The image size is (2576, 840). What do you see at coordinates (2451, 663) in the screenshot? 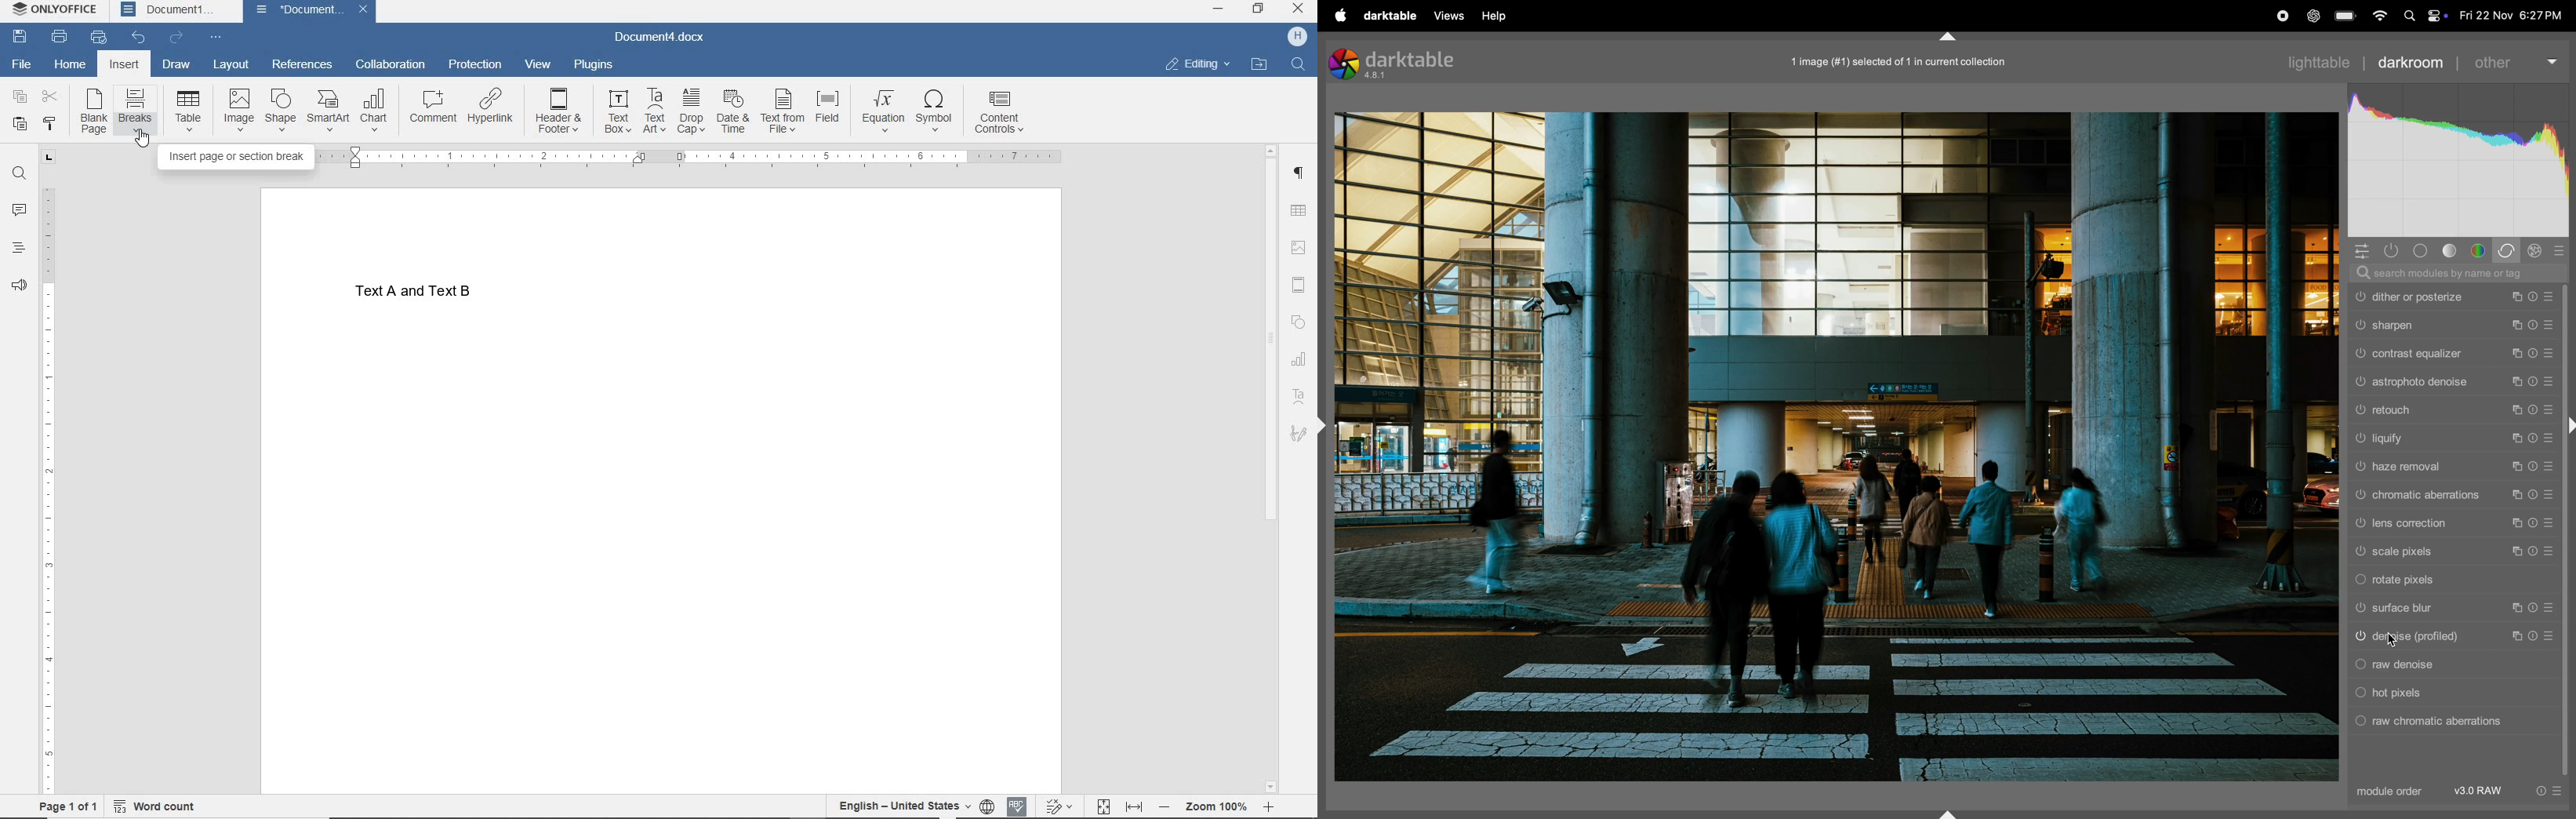
I see `raw denoise` at bounding box center [2451, 663].